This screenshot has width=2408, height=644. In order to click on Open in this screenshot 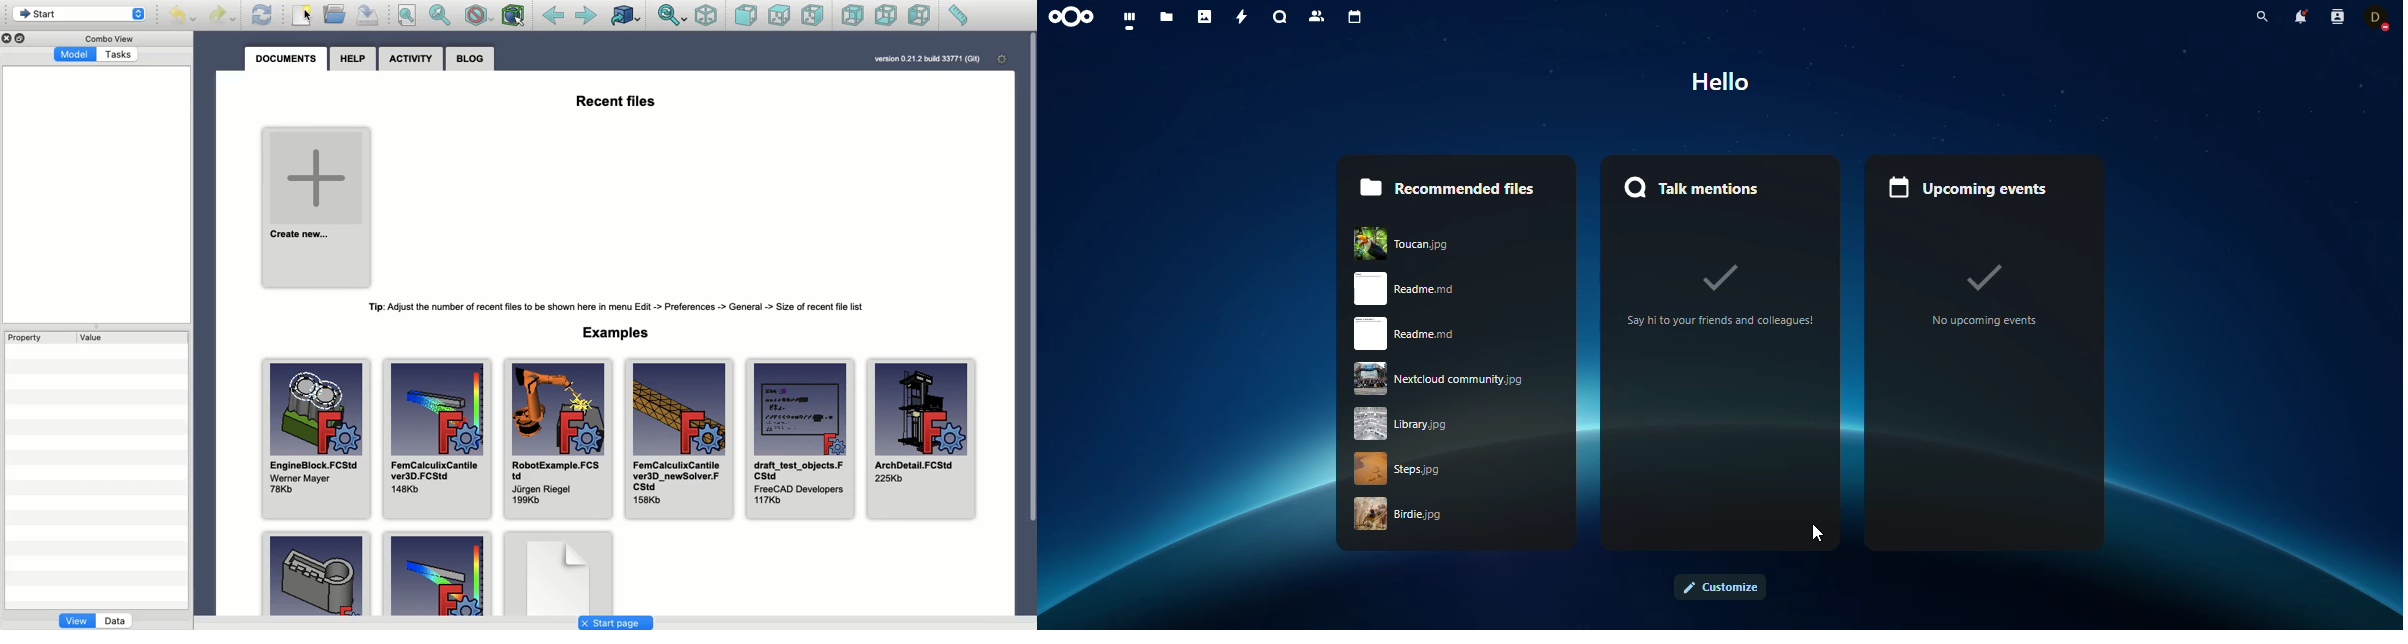, I will do `click(337, 14)`.